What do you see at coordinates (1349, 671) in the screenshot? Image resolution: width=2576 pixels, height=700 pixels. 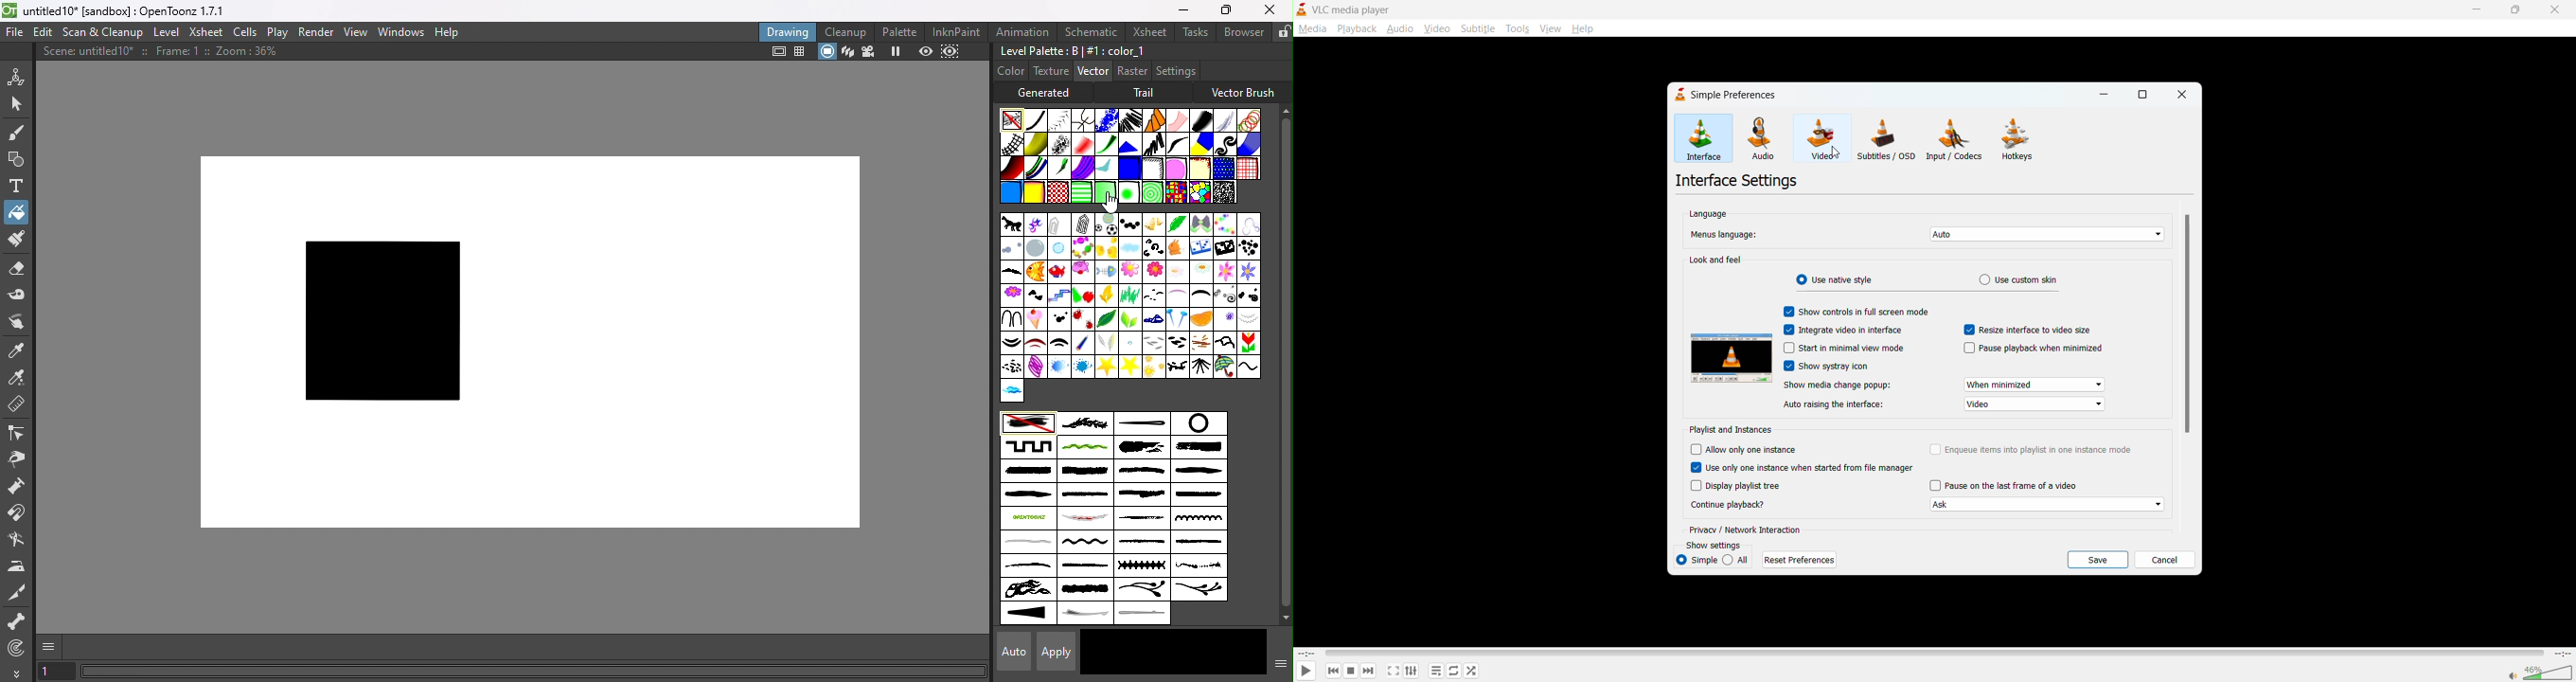 I see `stop` at bounding box center [1349, 671].